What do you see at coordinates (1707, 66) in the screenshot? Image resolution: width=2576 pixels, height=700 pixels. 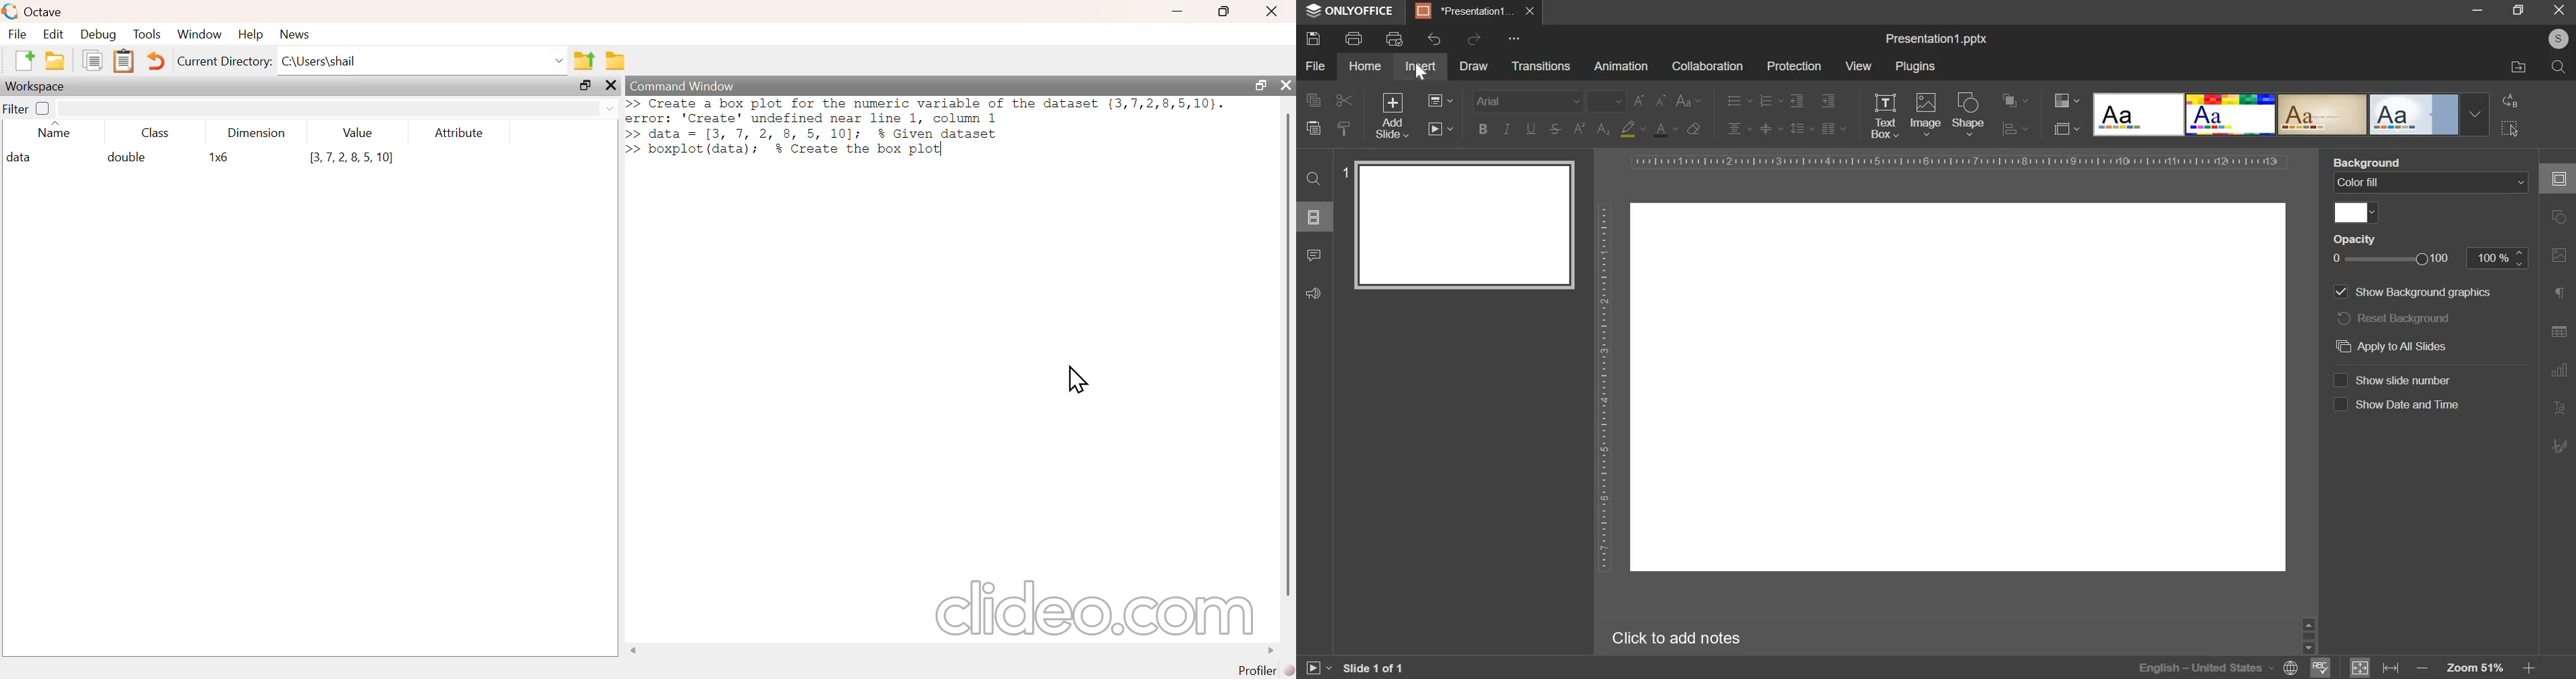 I see `collaboration` at bounding box center [1707, 66].